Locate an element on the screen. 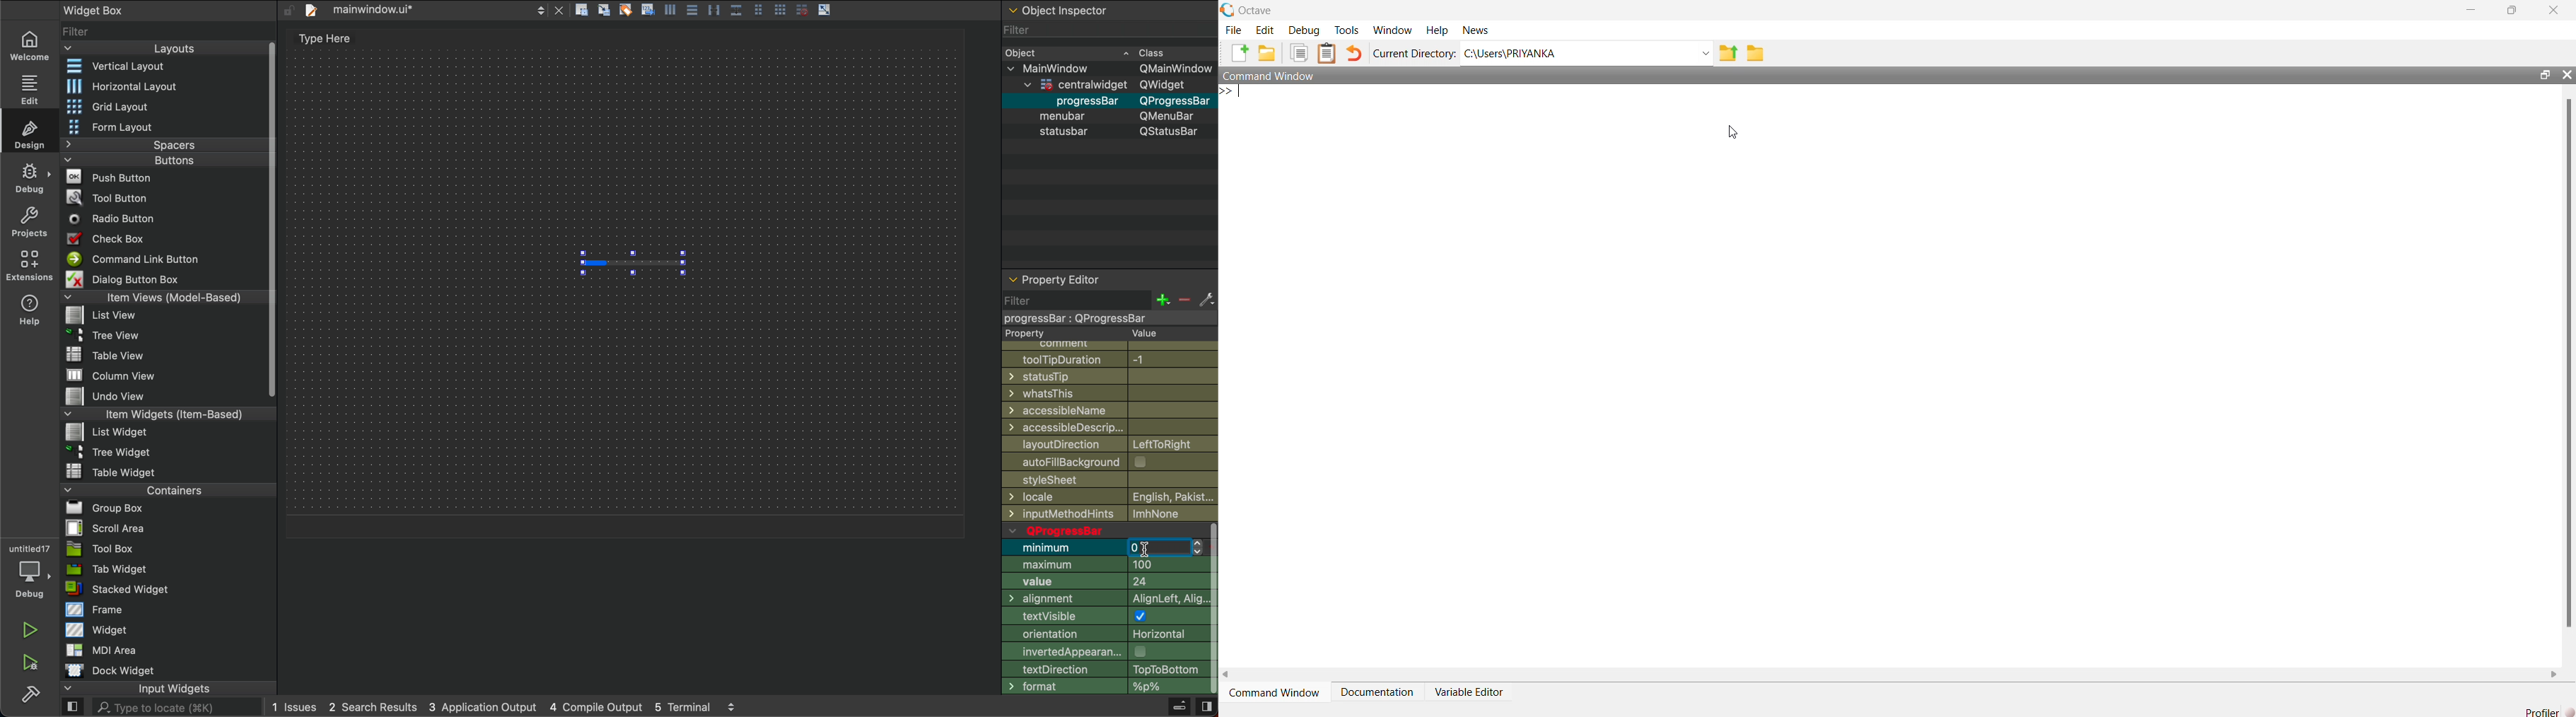  unlock is located at coordinates (288, 10).